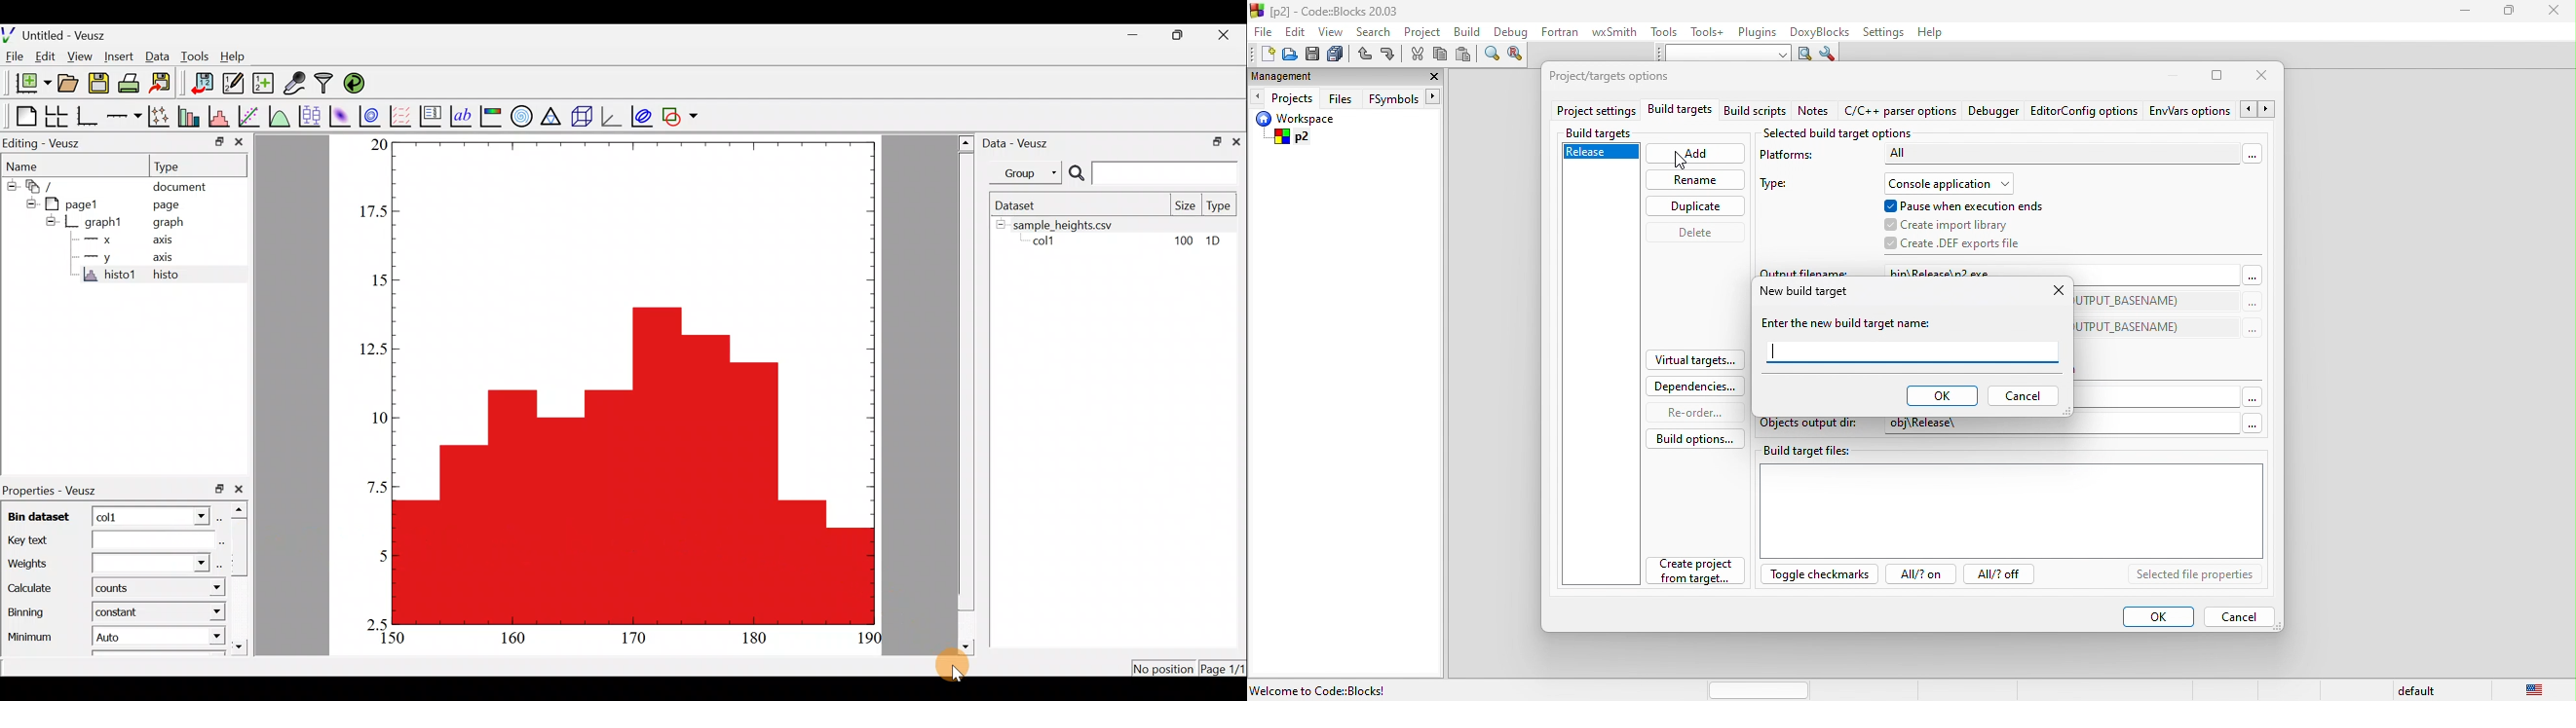  Describe the element at coordinates (1283, 96) in the screenshot. I see `projects` at that location.